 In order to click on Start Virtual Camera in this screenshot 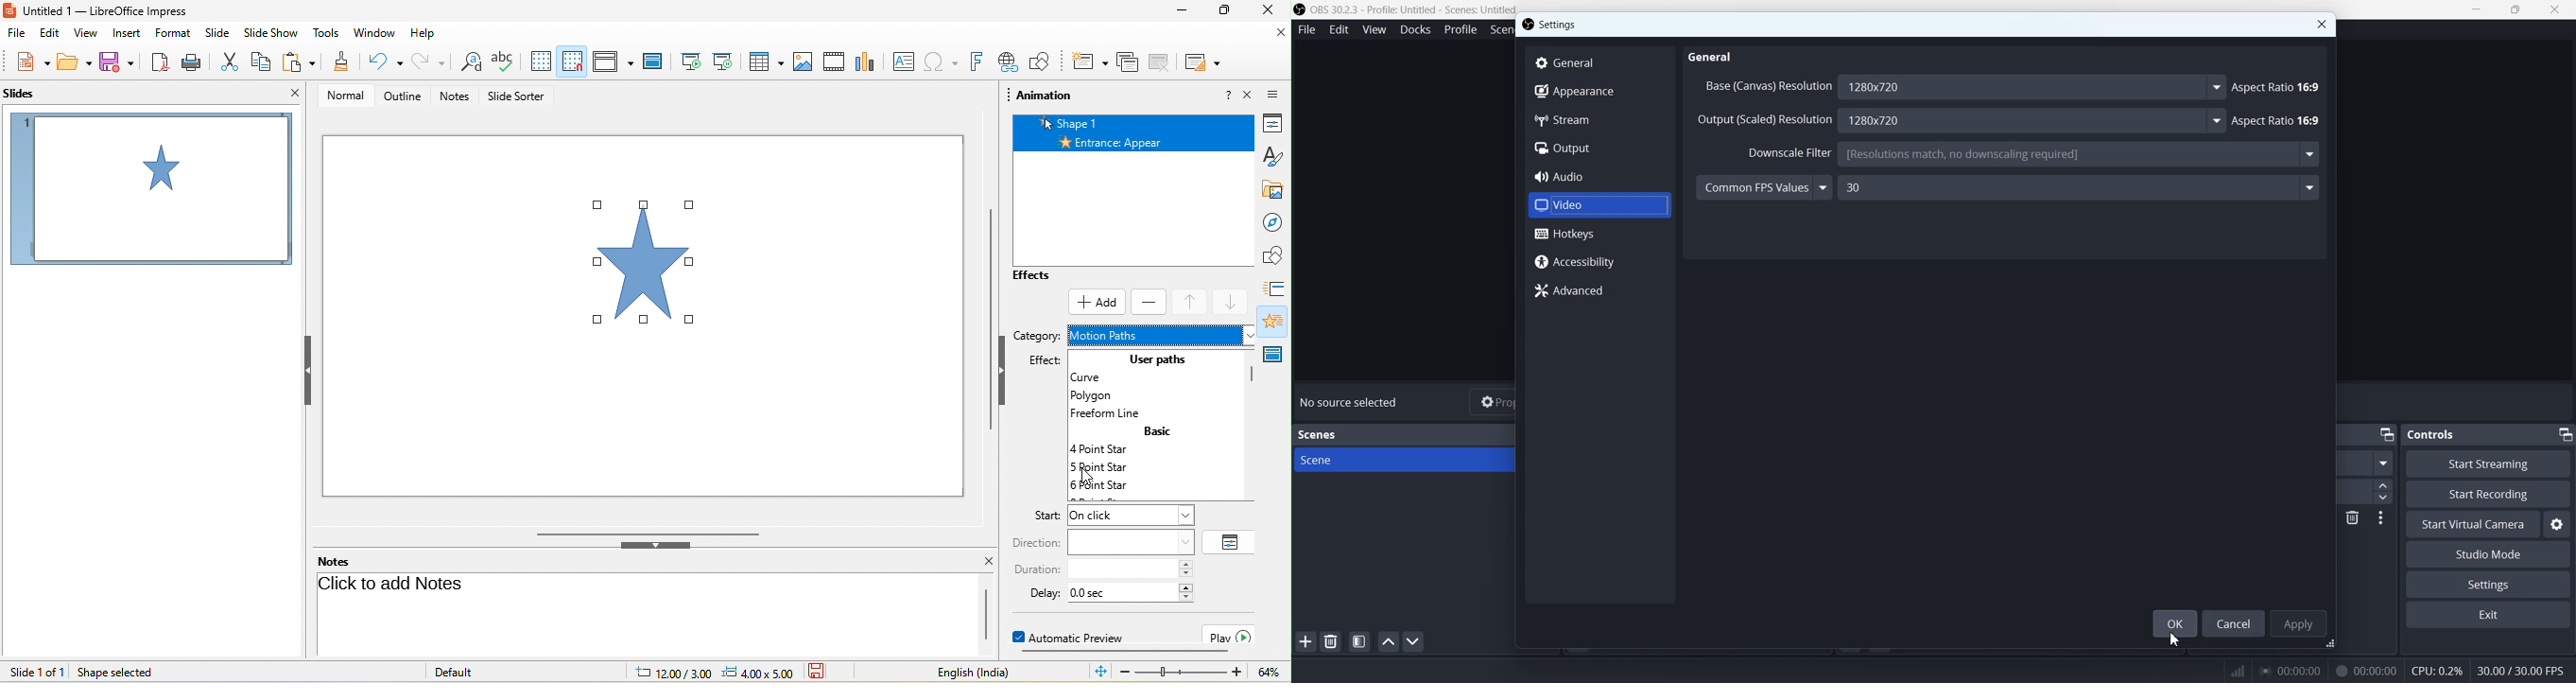, I will do `click(2472, 524)`.